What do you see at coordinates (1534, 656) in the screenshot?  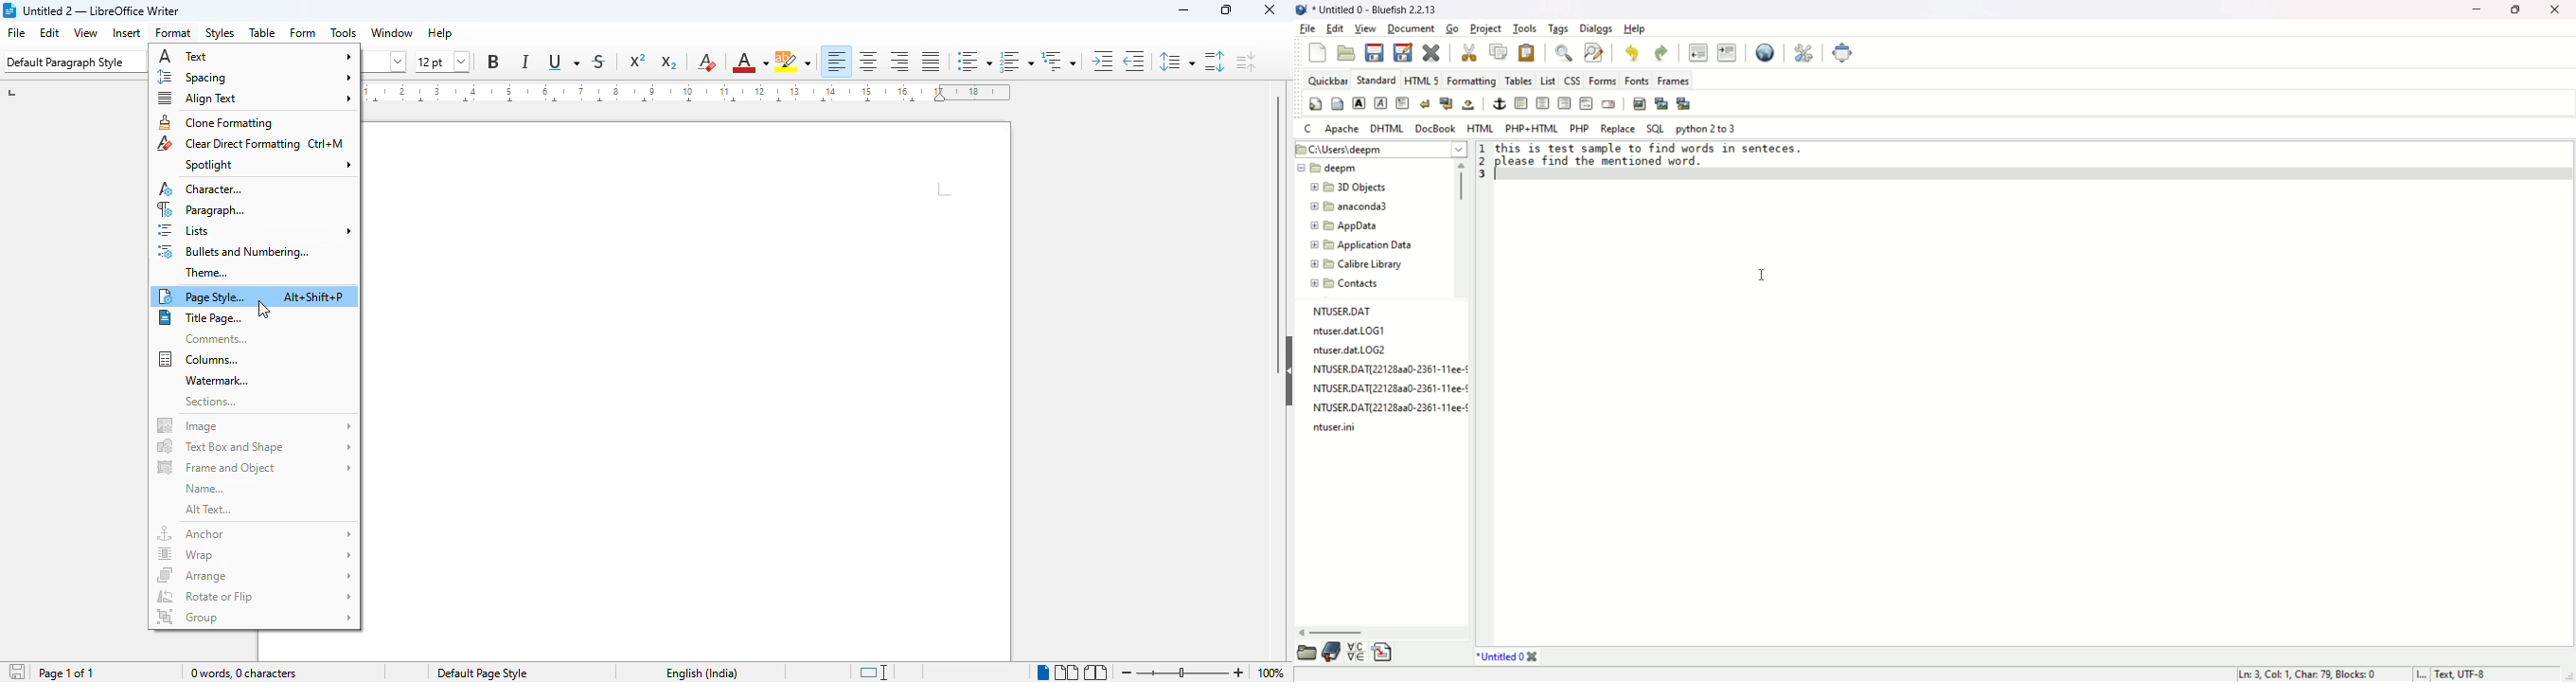 I see `close current tab` at bounding box center [1534, 656].